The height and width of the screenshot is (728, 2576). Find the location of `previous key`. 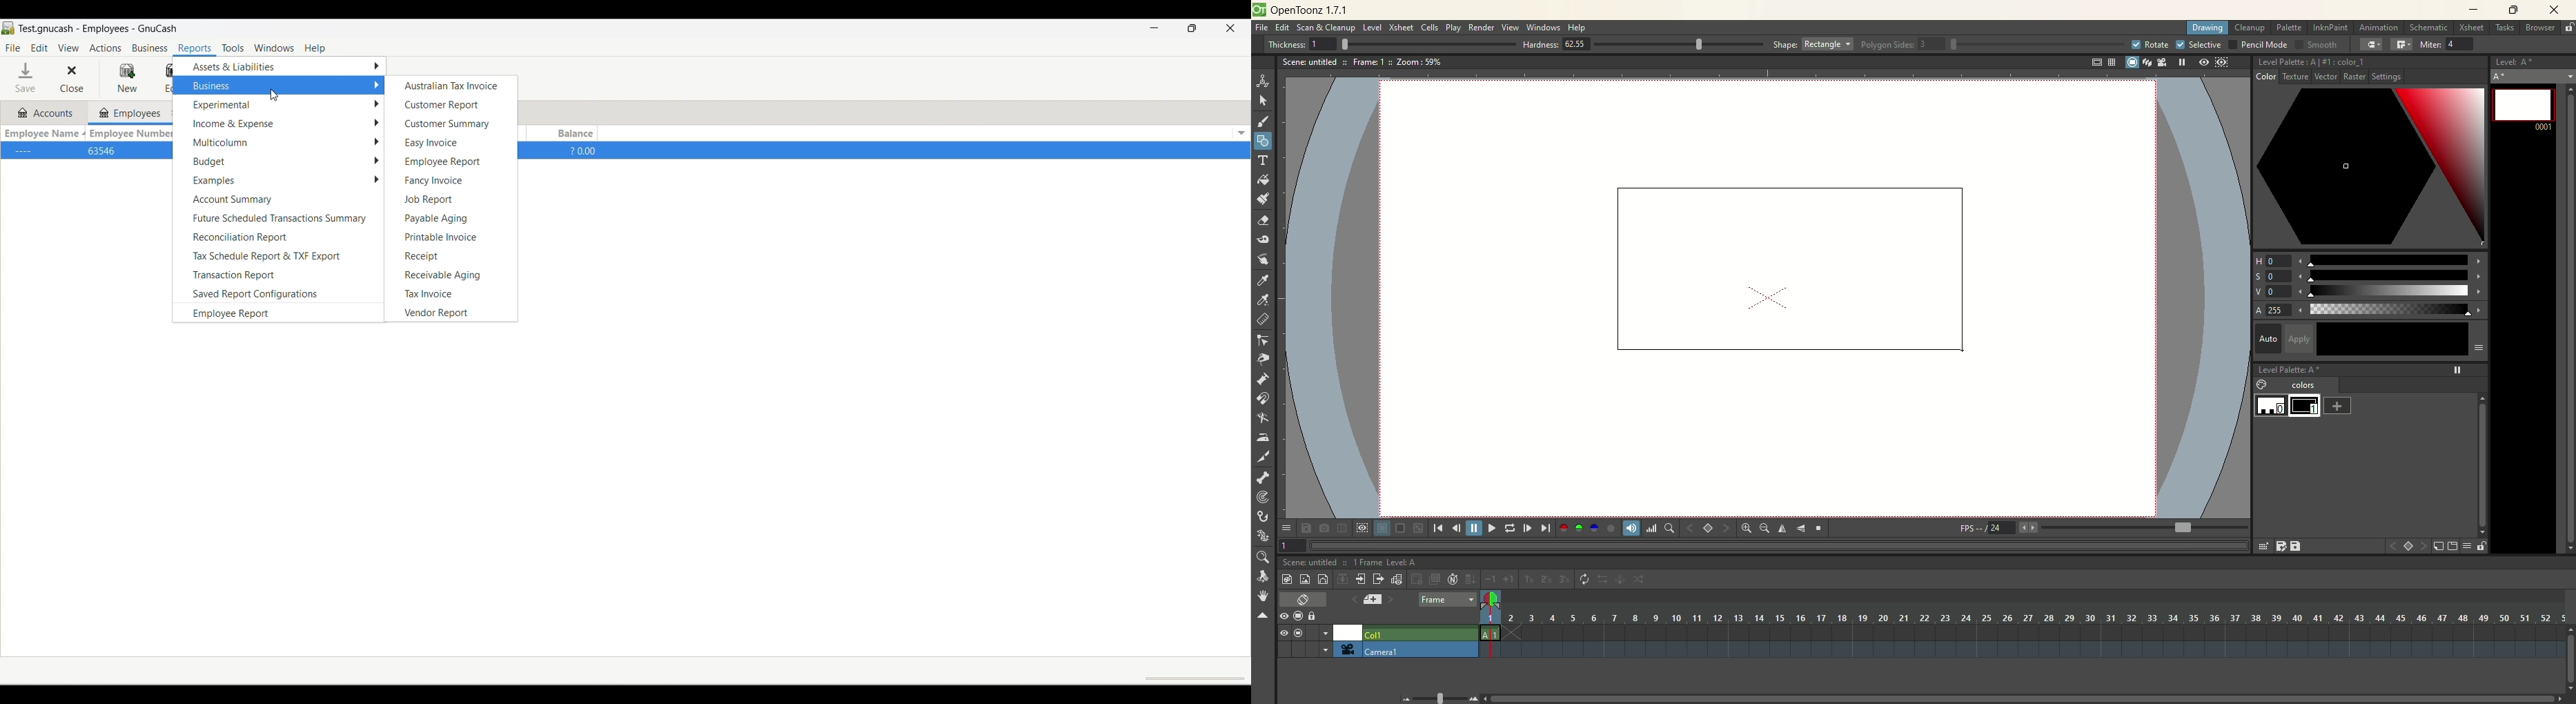

previous key is located at coordinates (1691, 528).